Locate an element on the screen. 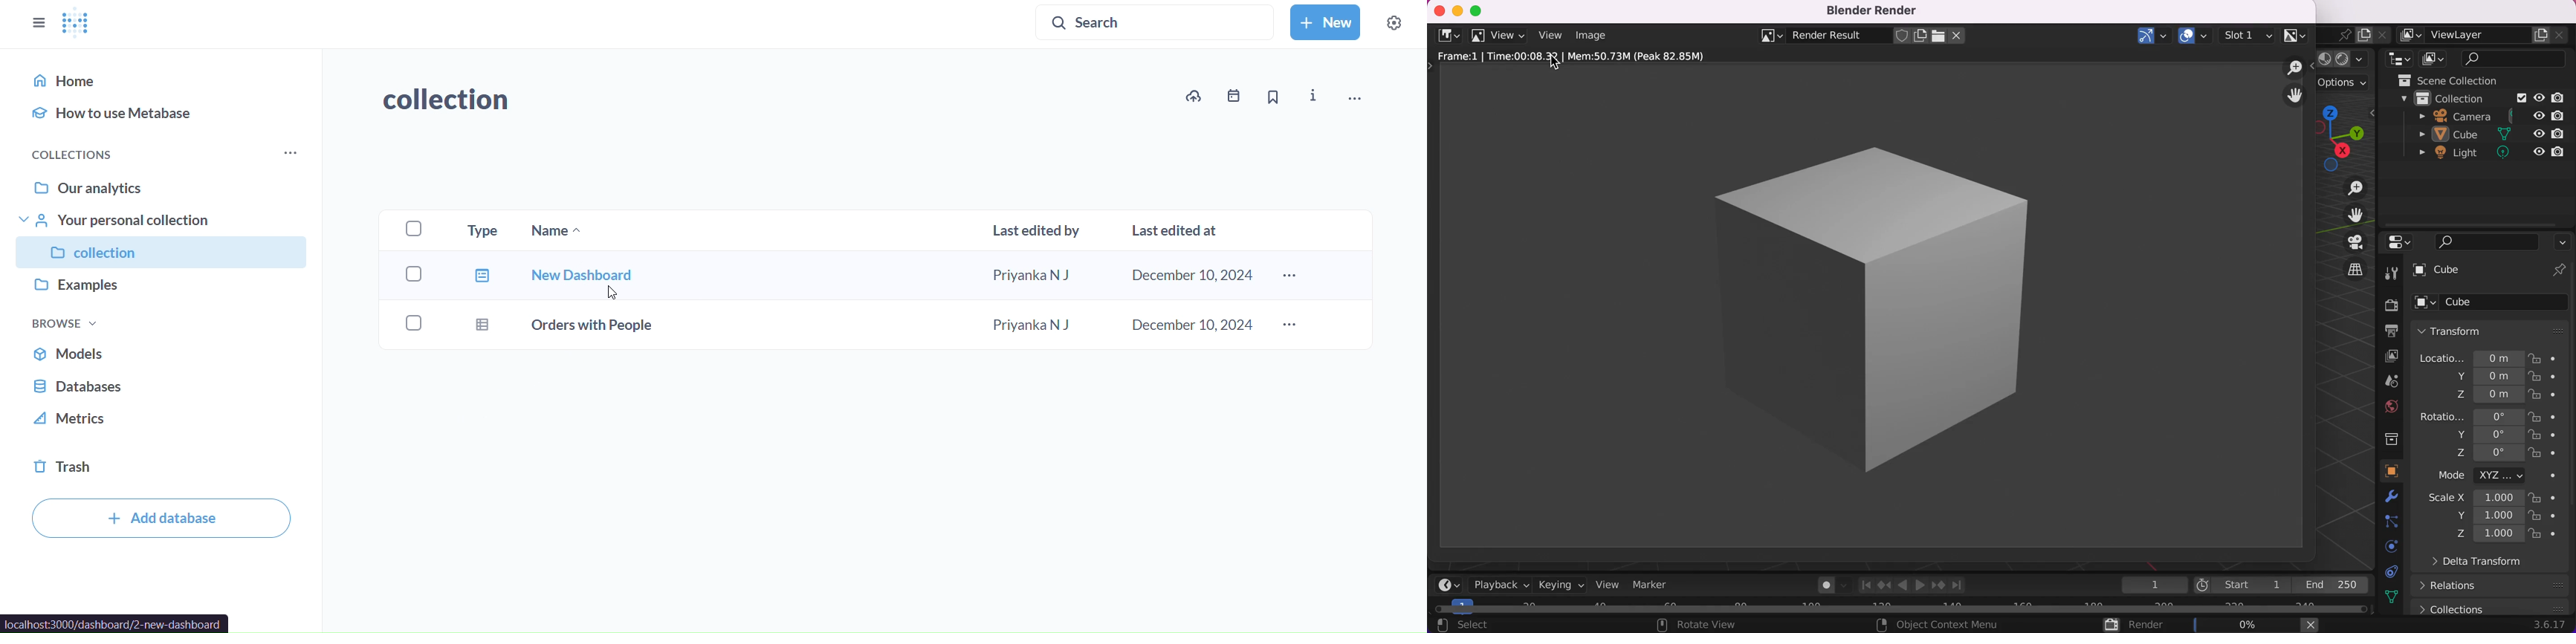 The width and height of the screenshot is (2576, 644). disable in render is located at coordinates (2563, 115).